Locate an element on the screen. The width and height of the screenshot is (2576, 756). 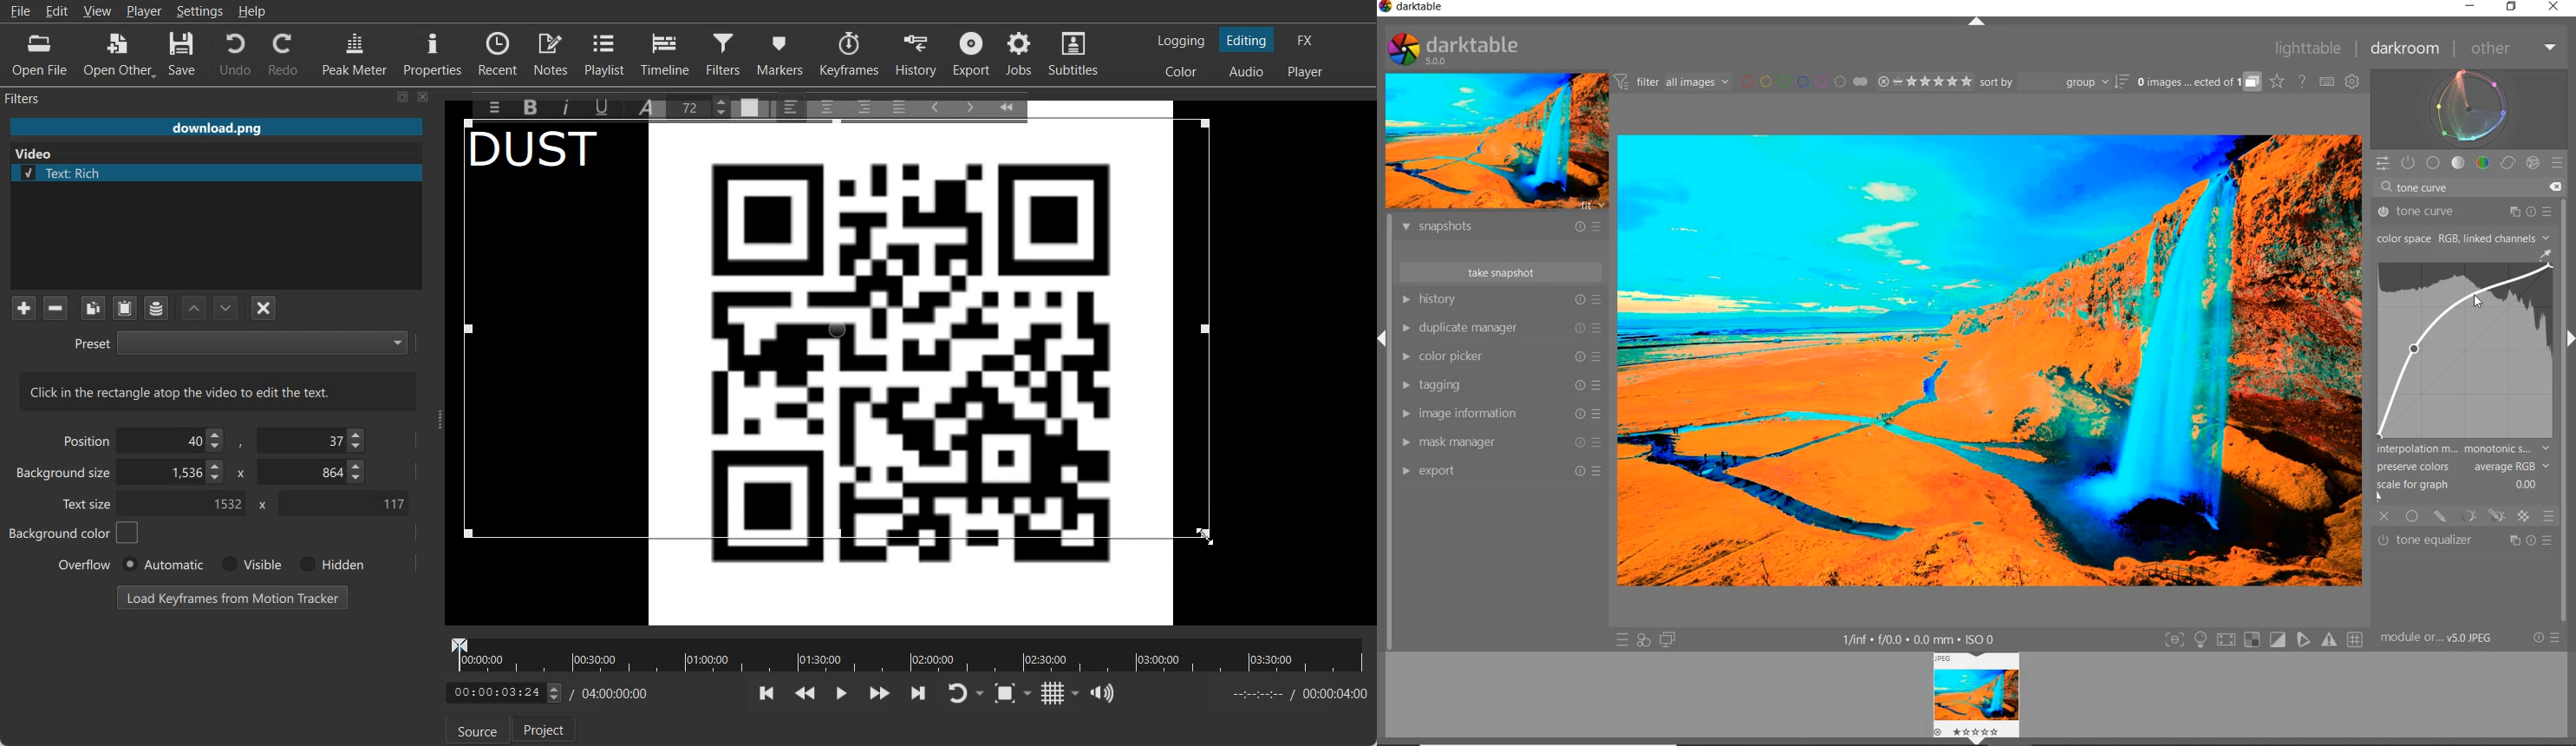
Collapse Toolbar is located at coordinates (1014, 104).